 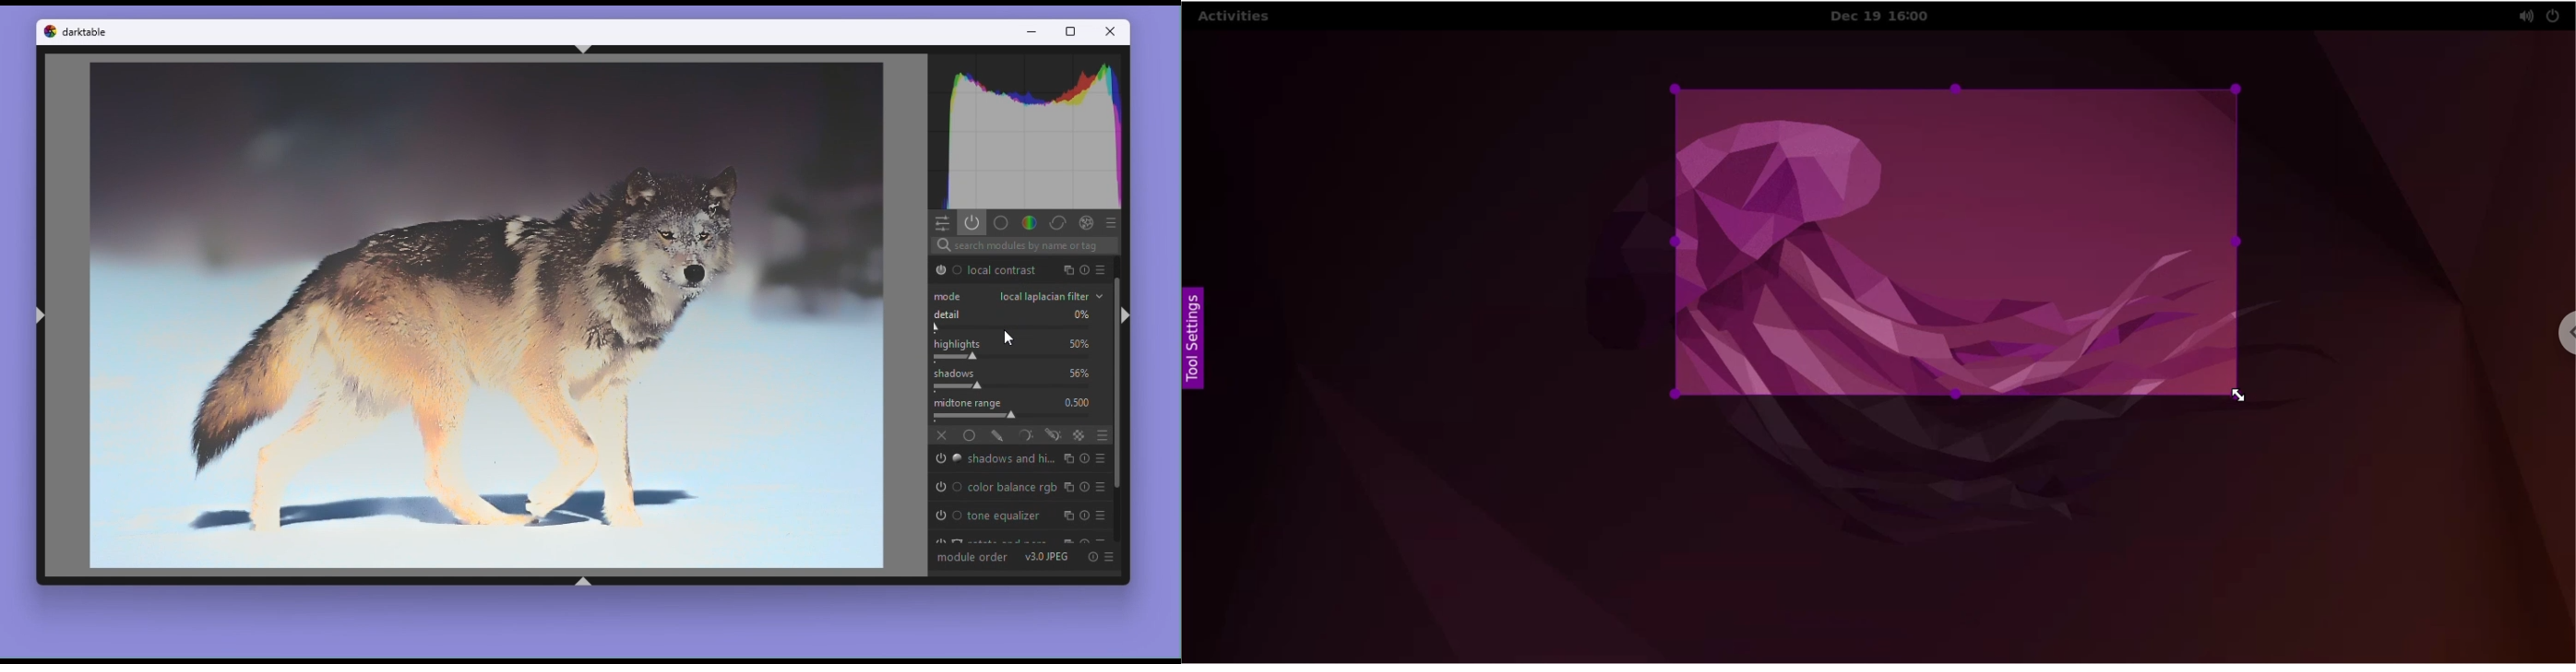 What do you see at coordinates (586, 48) in the screenshot?
I see `shift+ctrl+t` at bounding box center [586, 48].